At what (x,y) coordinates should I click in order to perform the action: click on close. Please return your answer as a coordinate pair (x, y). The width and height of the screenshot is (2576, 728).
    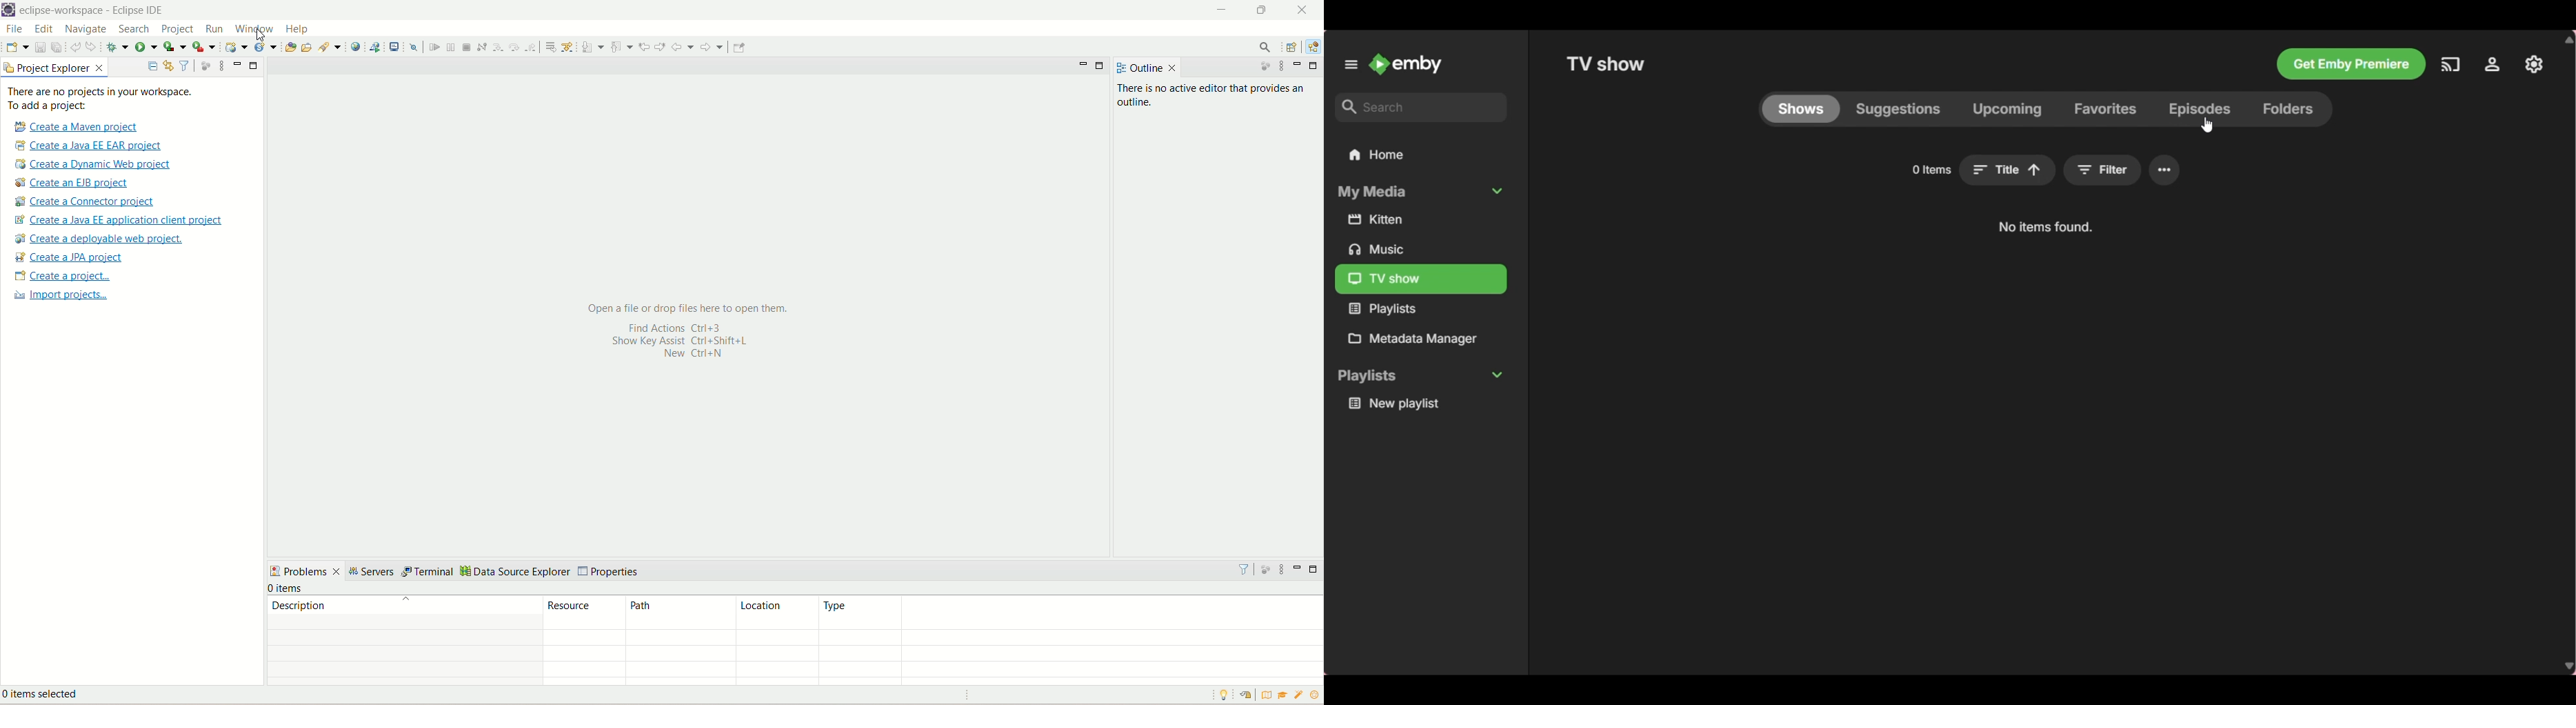
    Looking at the image, I should click on (1173, 68).